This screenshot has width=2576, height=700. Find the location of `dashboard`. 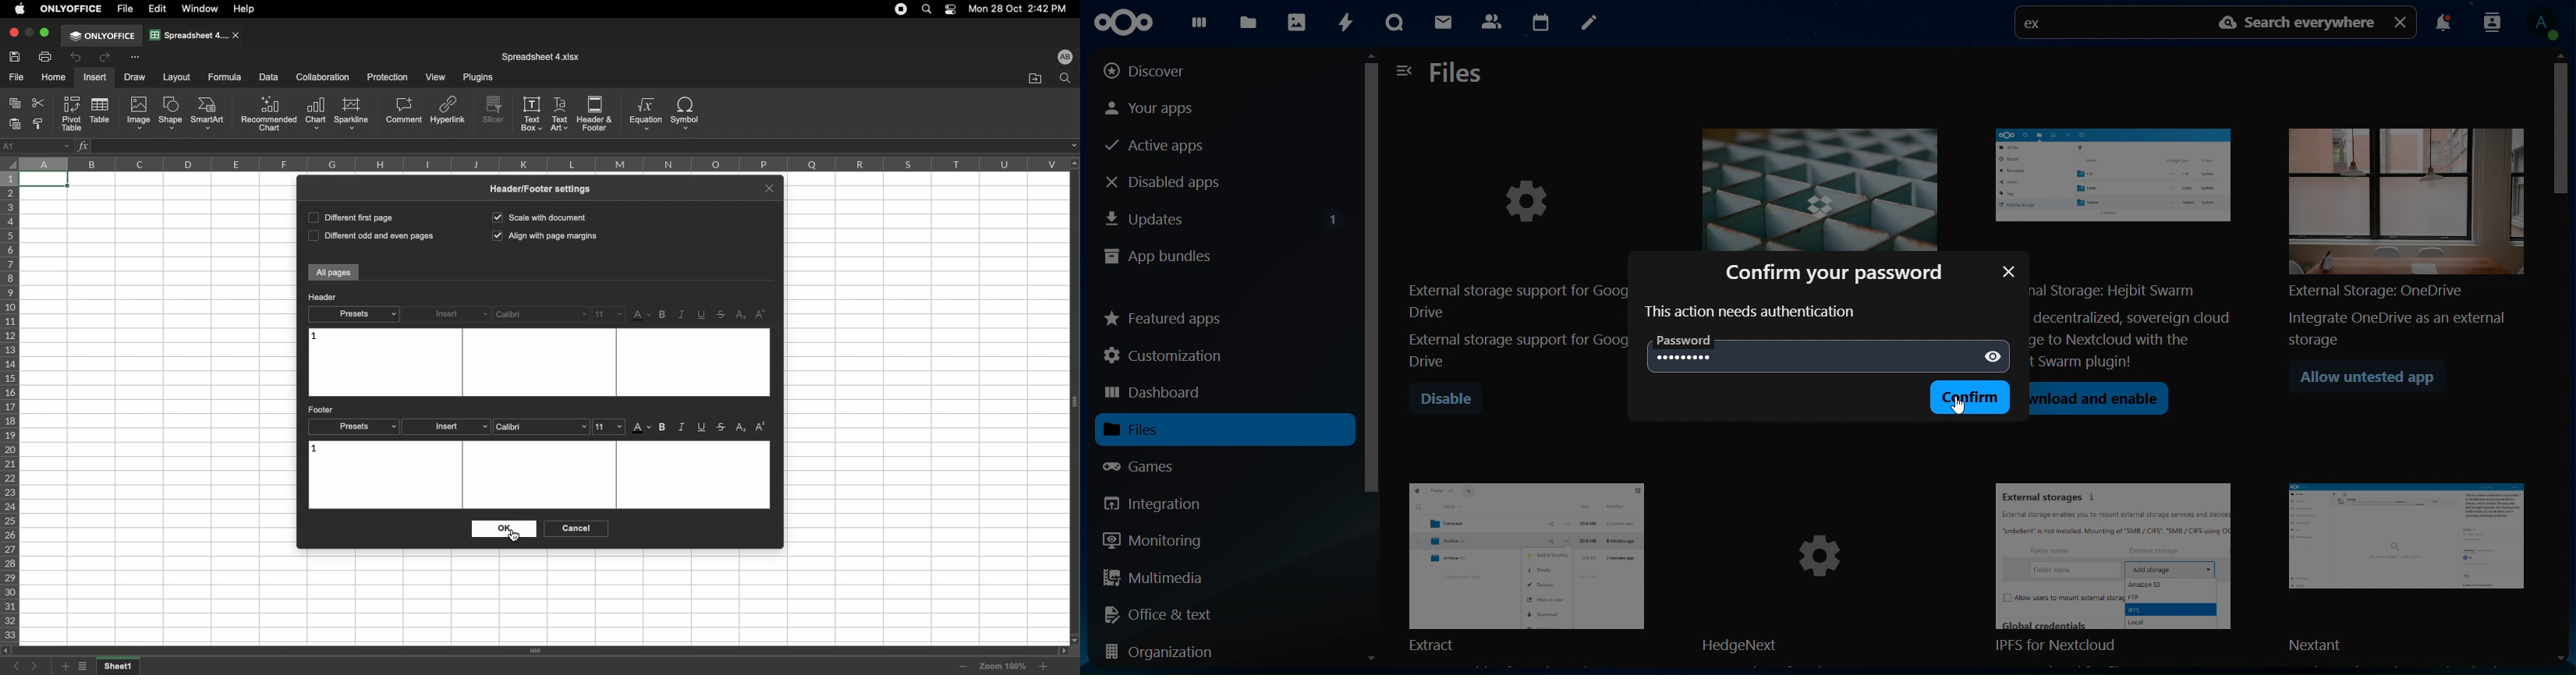

dashboard is located at coordinates (1199, 26).